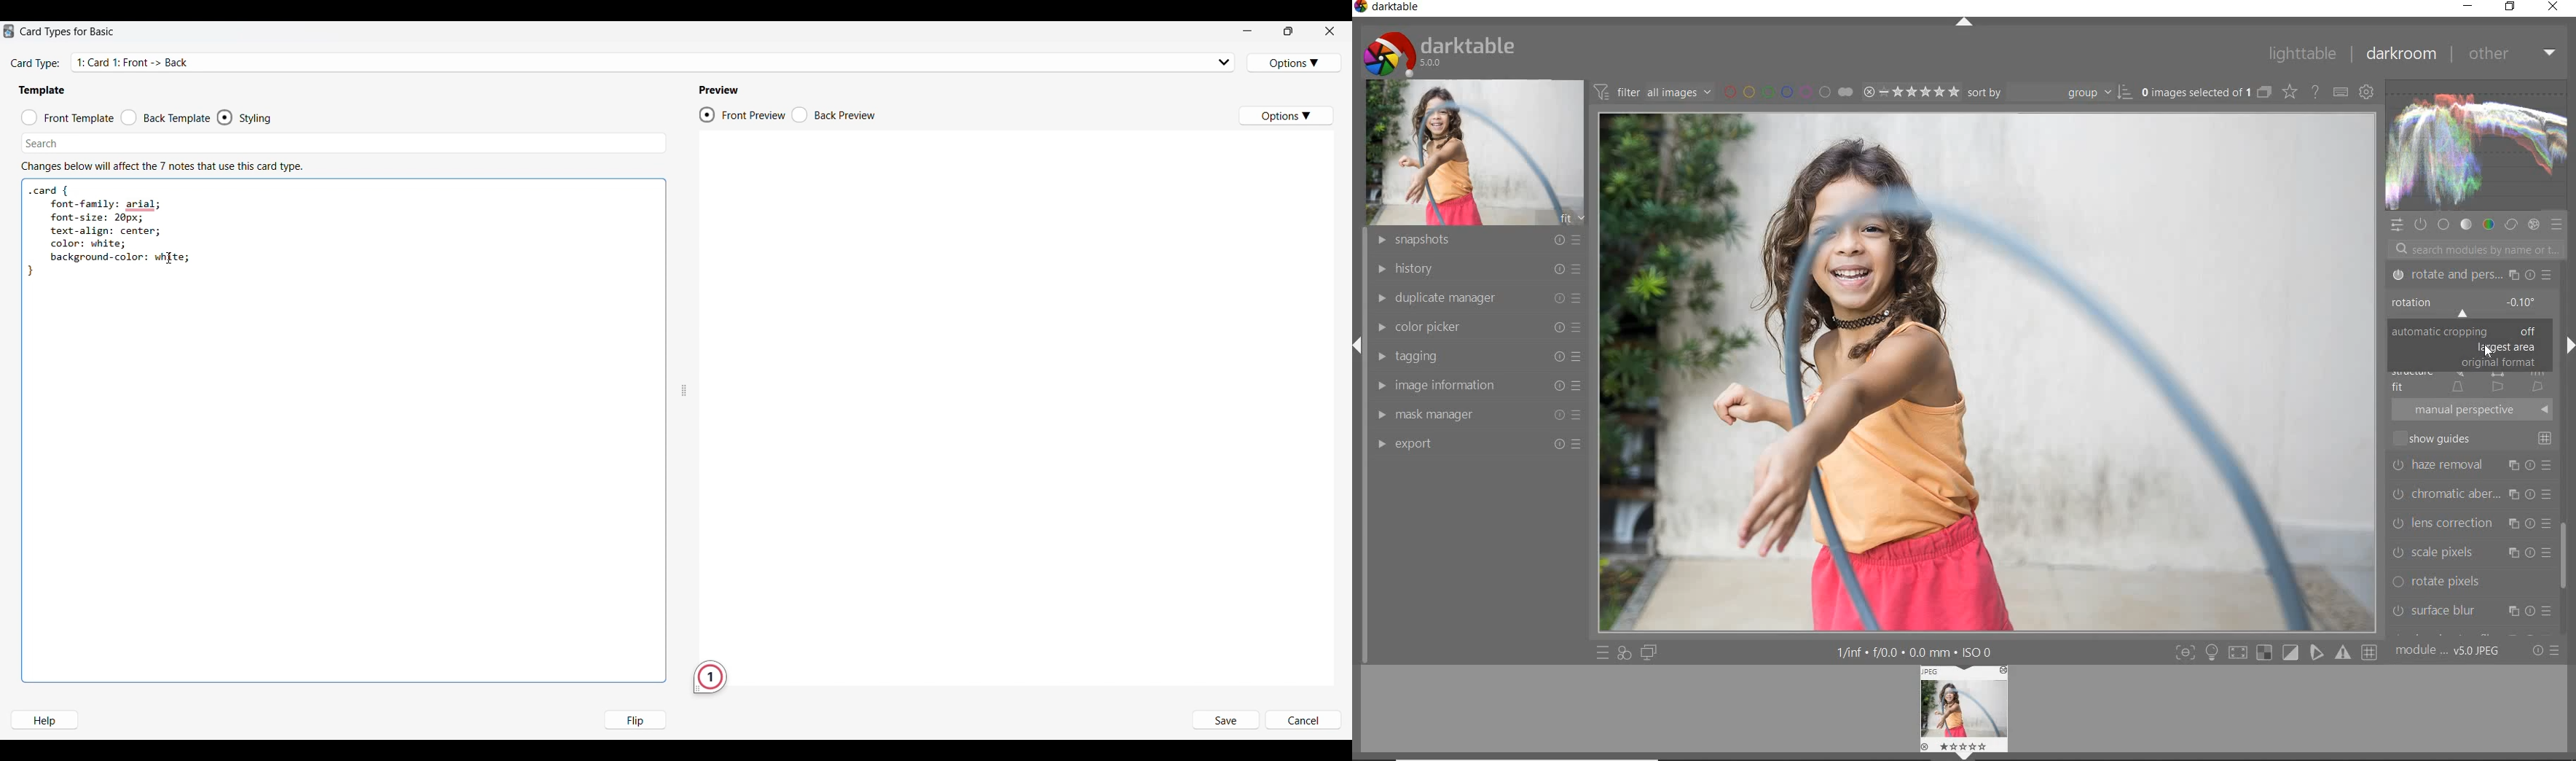 The height and width of the screenshot is (784, 2576). I want to click on SHOW GUIDES, so click(2475, 438).